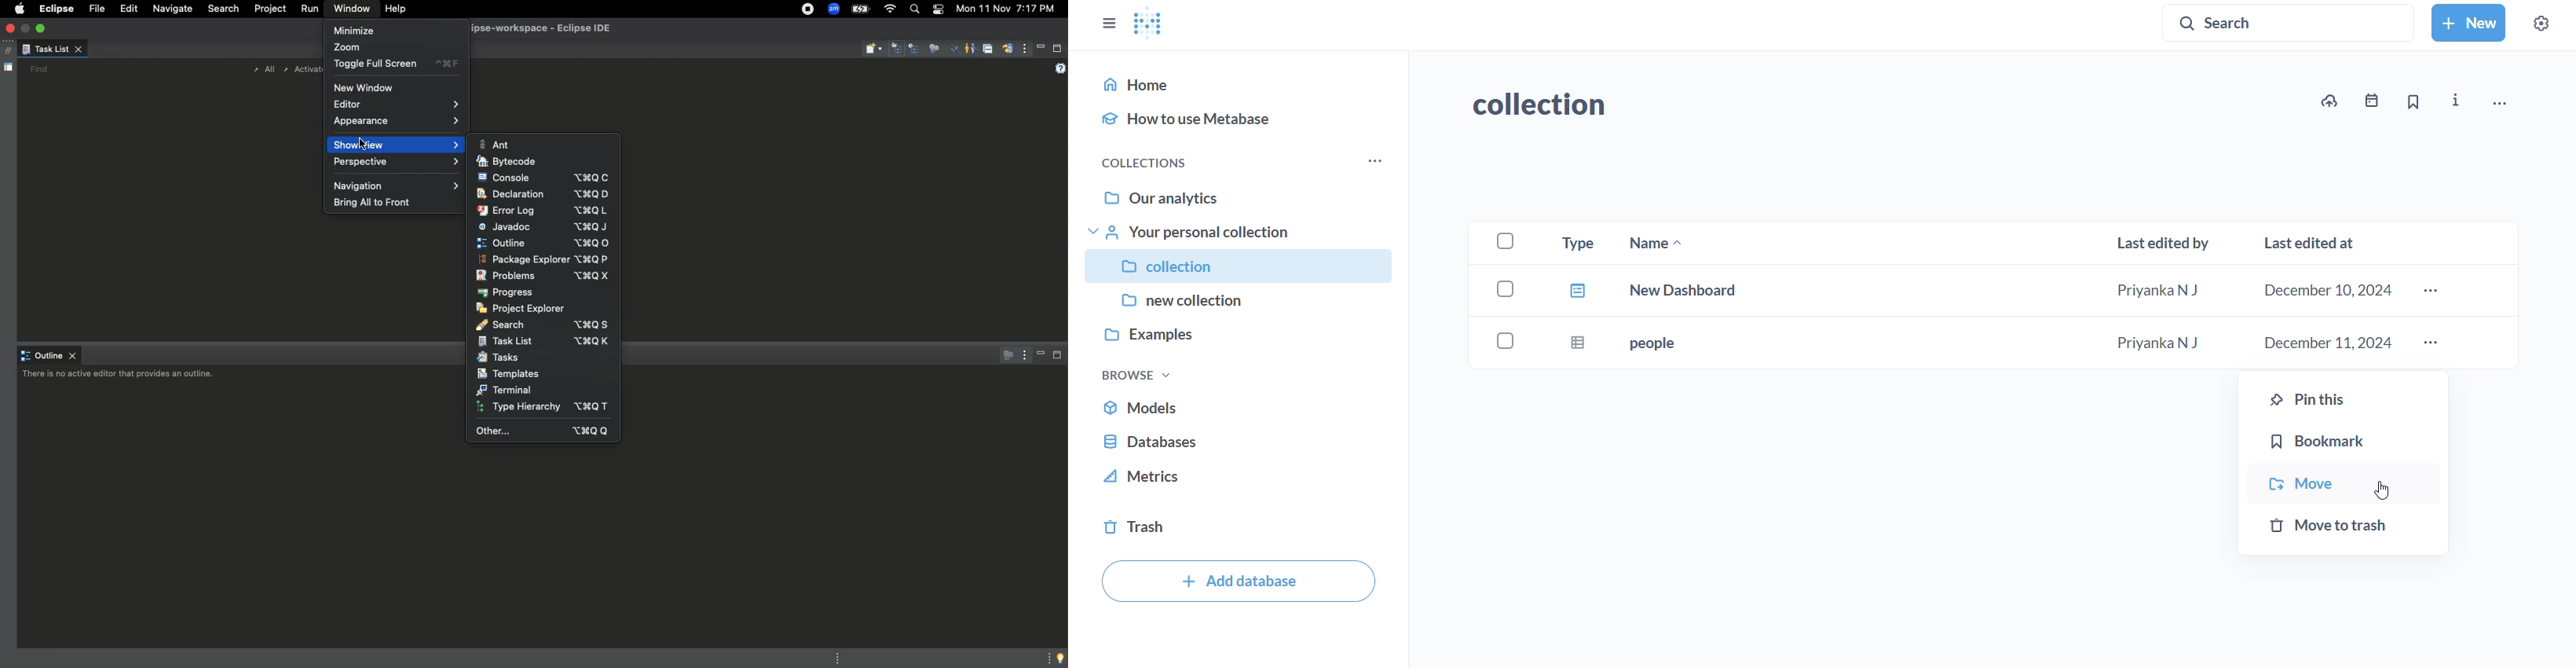 The width and height of the screenshot is (2576, 672). Describe the element at coordinates (1151, 24) in the screenshot. I see `logo` at that location.